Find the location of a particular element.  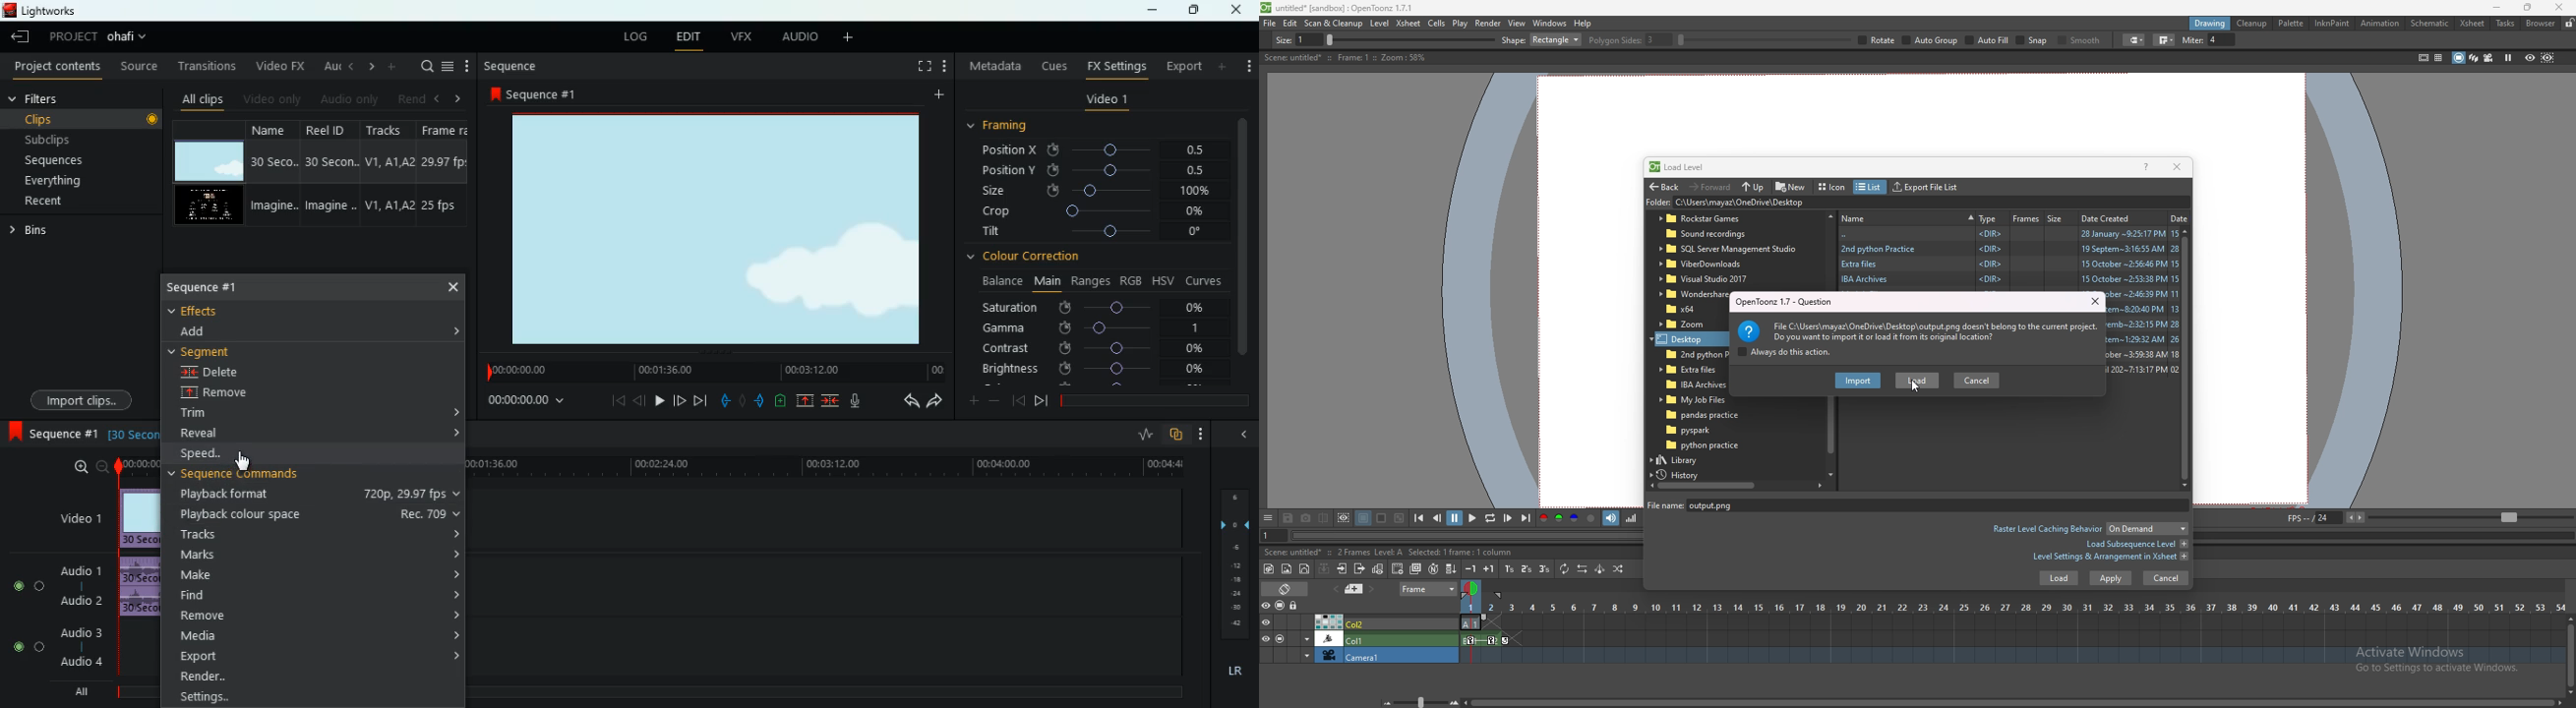

preview is located at coordinates (2531, 57).